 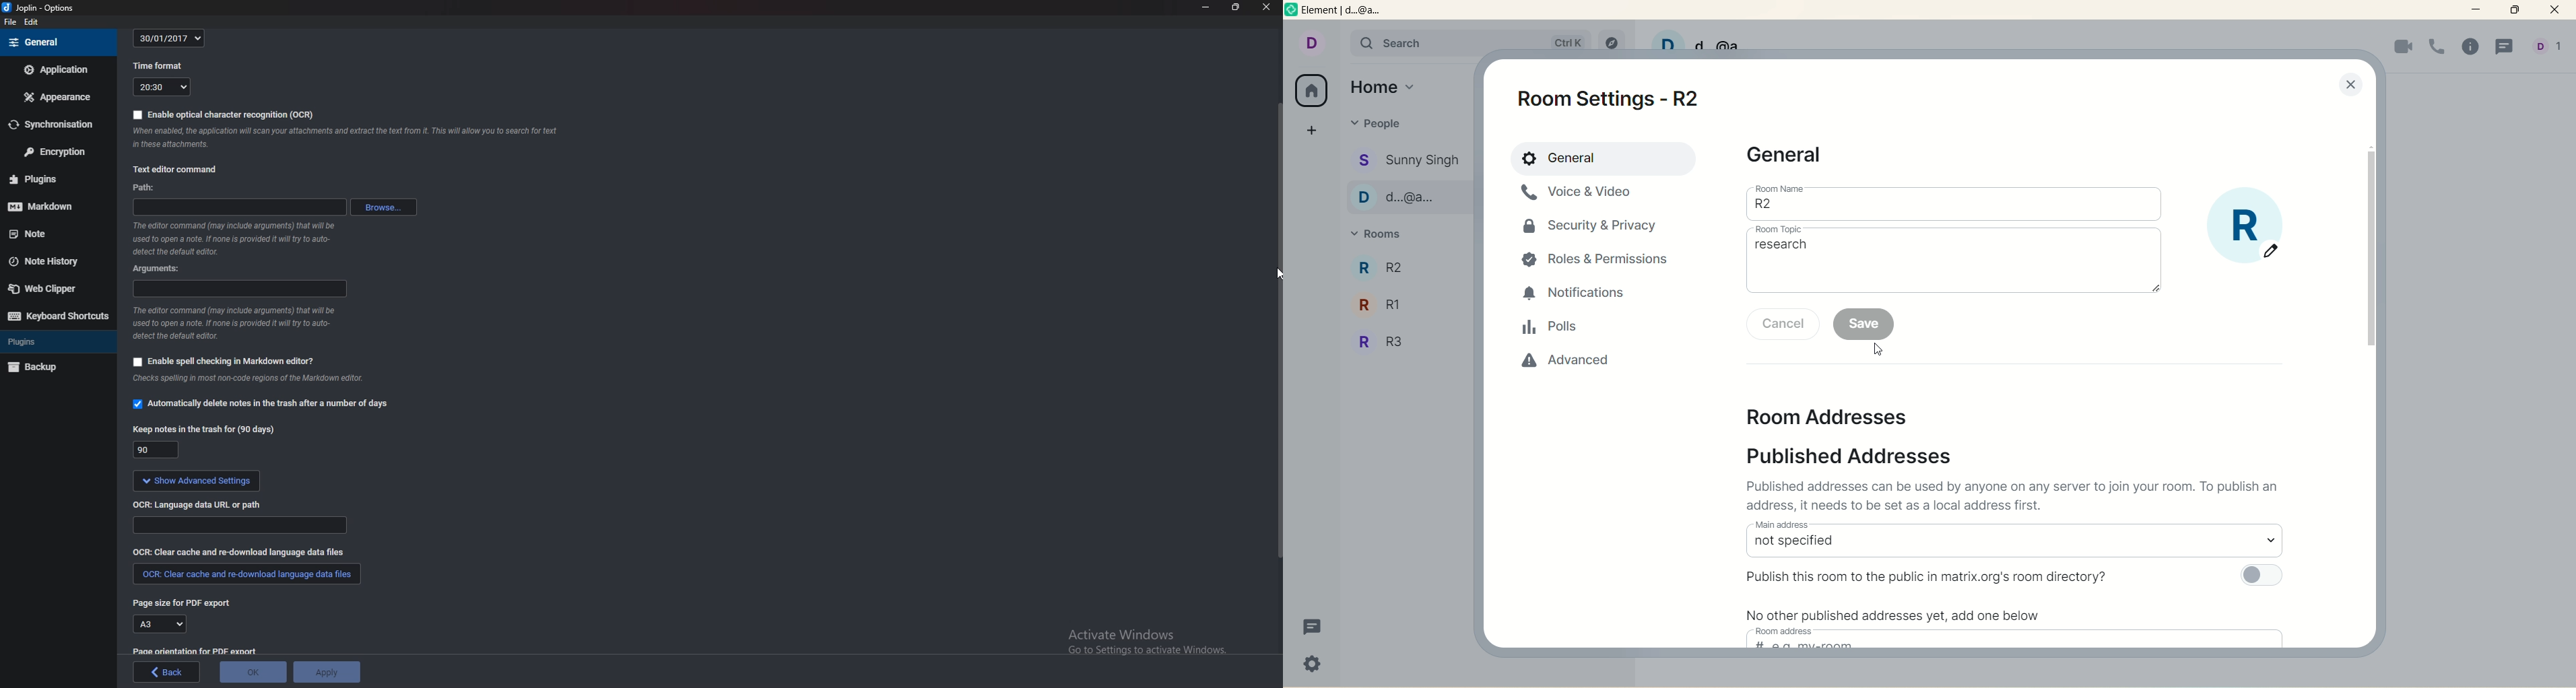 What do you see at coordinates (51, 288) in the screenshot?
I see `Web clipper` at bounding box center [51, 288].